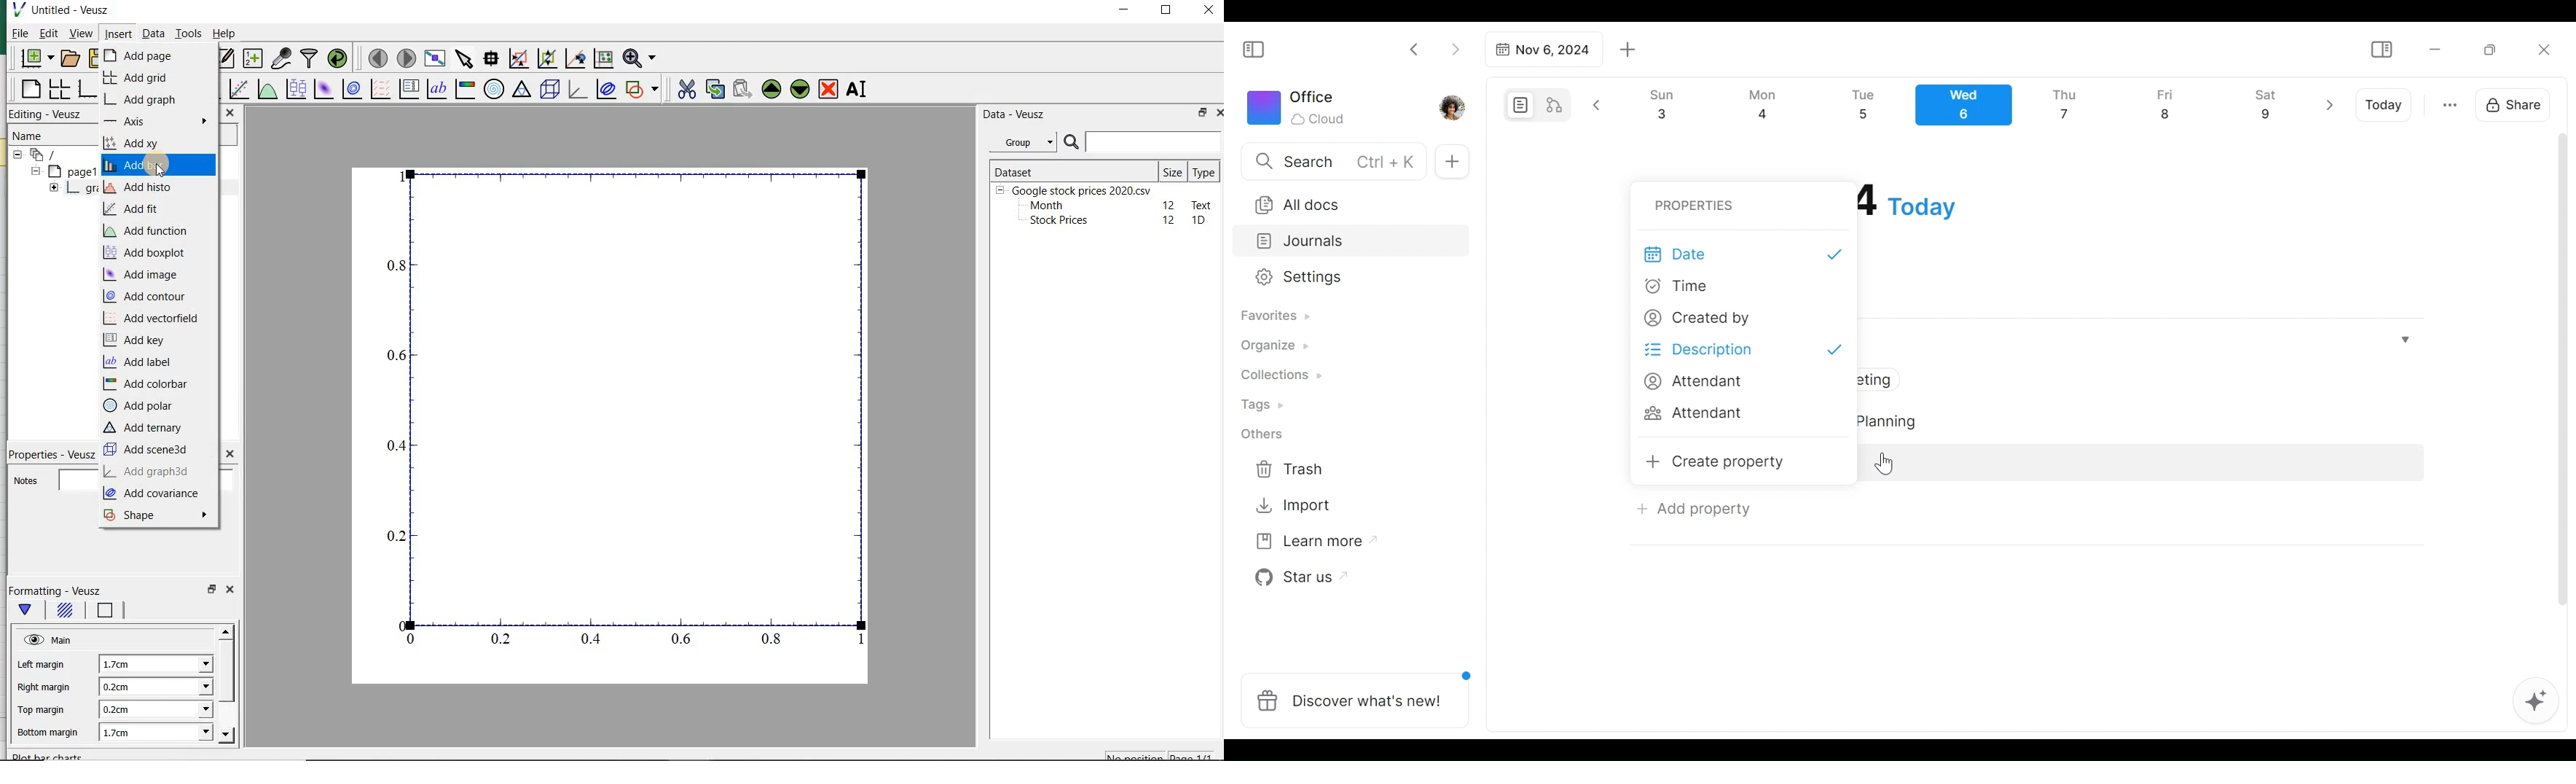  What do you see at coordinates (1346, 202) in the screenshot?
I see `All documents` at bounding box center [1346, 202].